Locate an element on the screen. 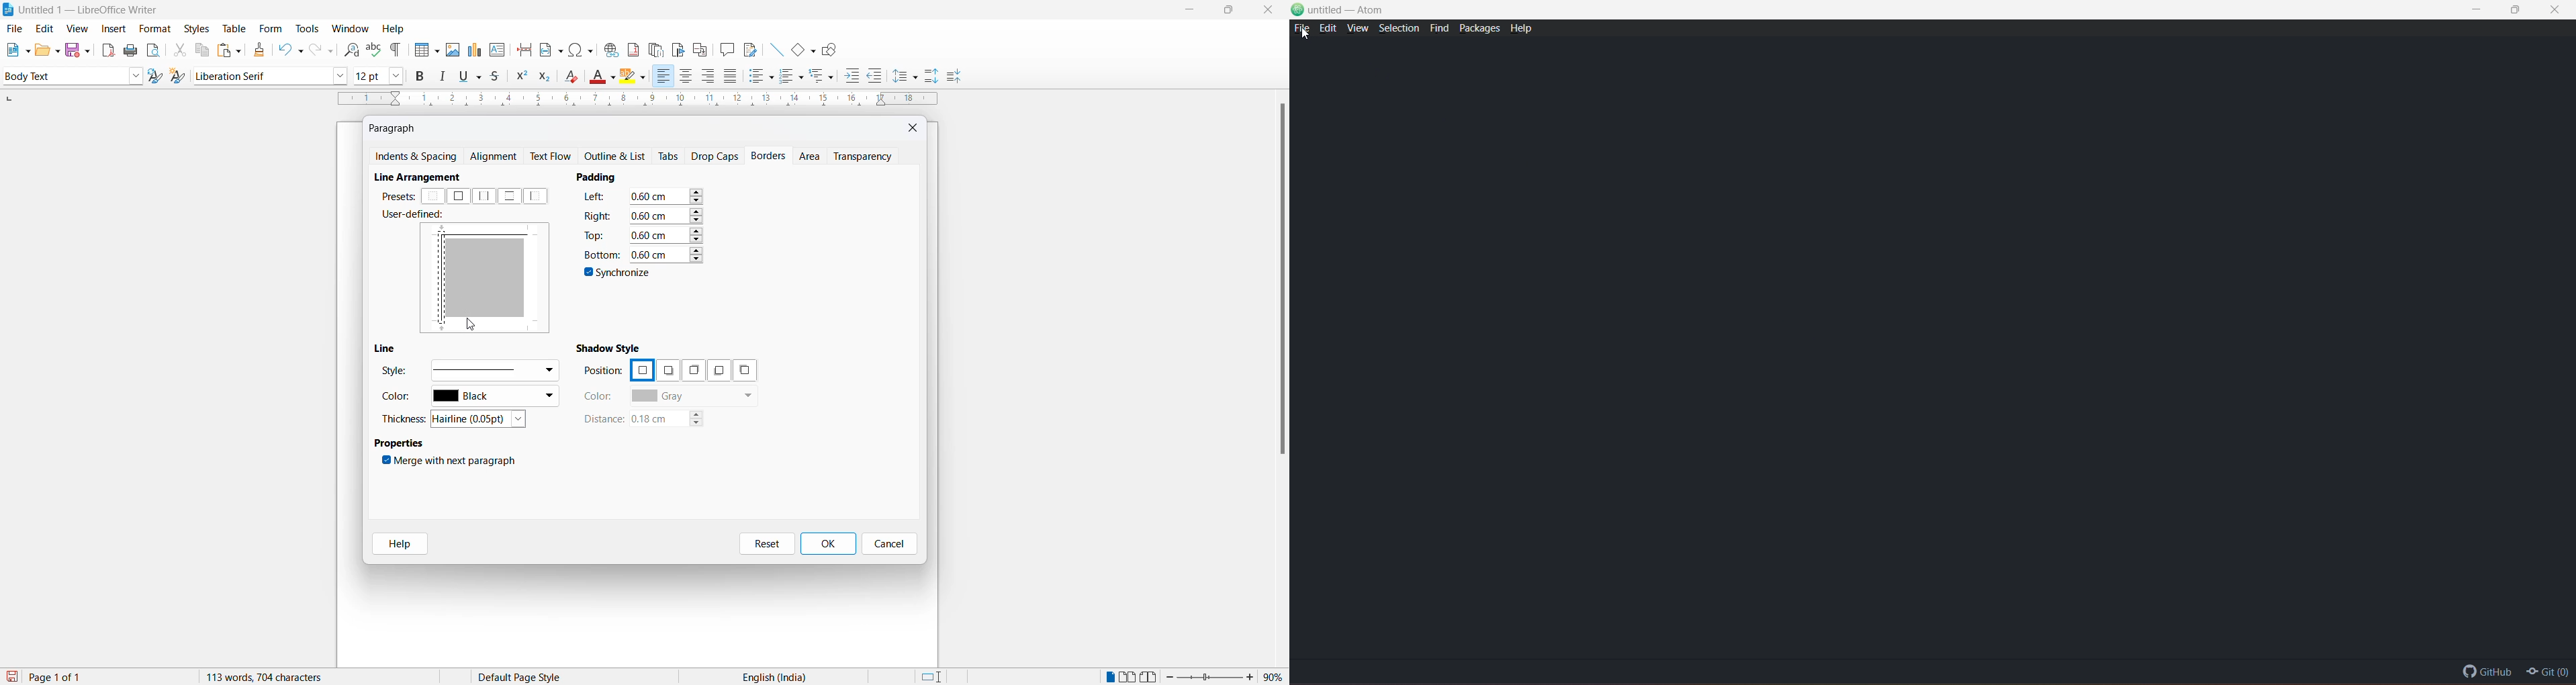 This screenshot has width=2576, height=700. insert comments is located at coordinates (724, 49).